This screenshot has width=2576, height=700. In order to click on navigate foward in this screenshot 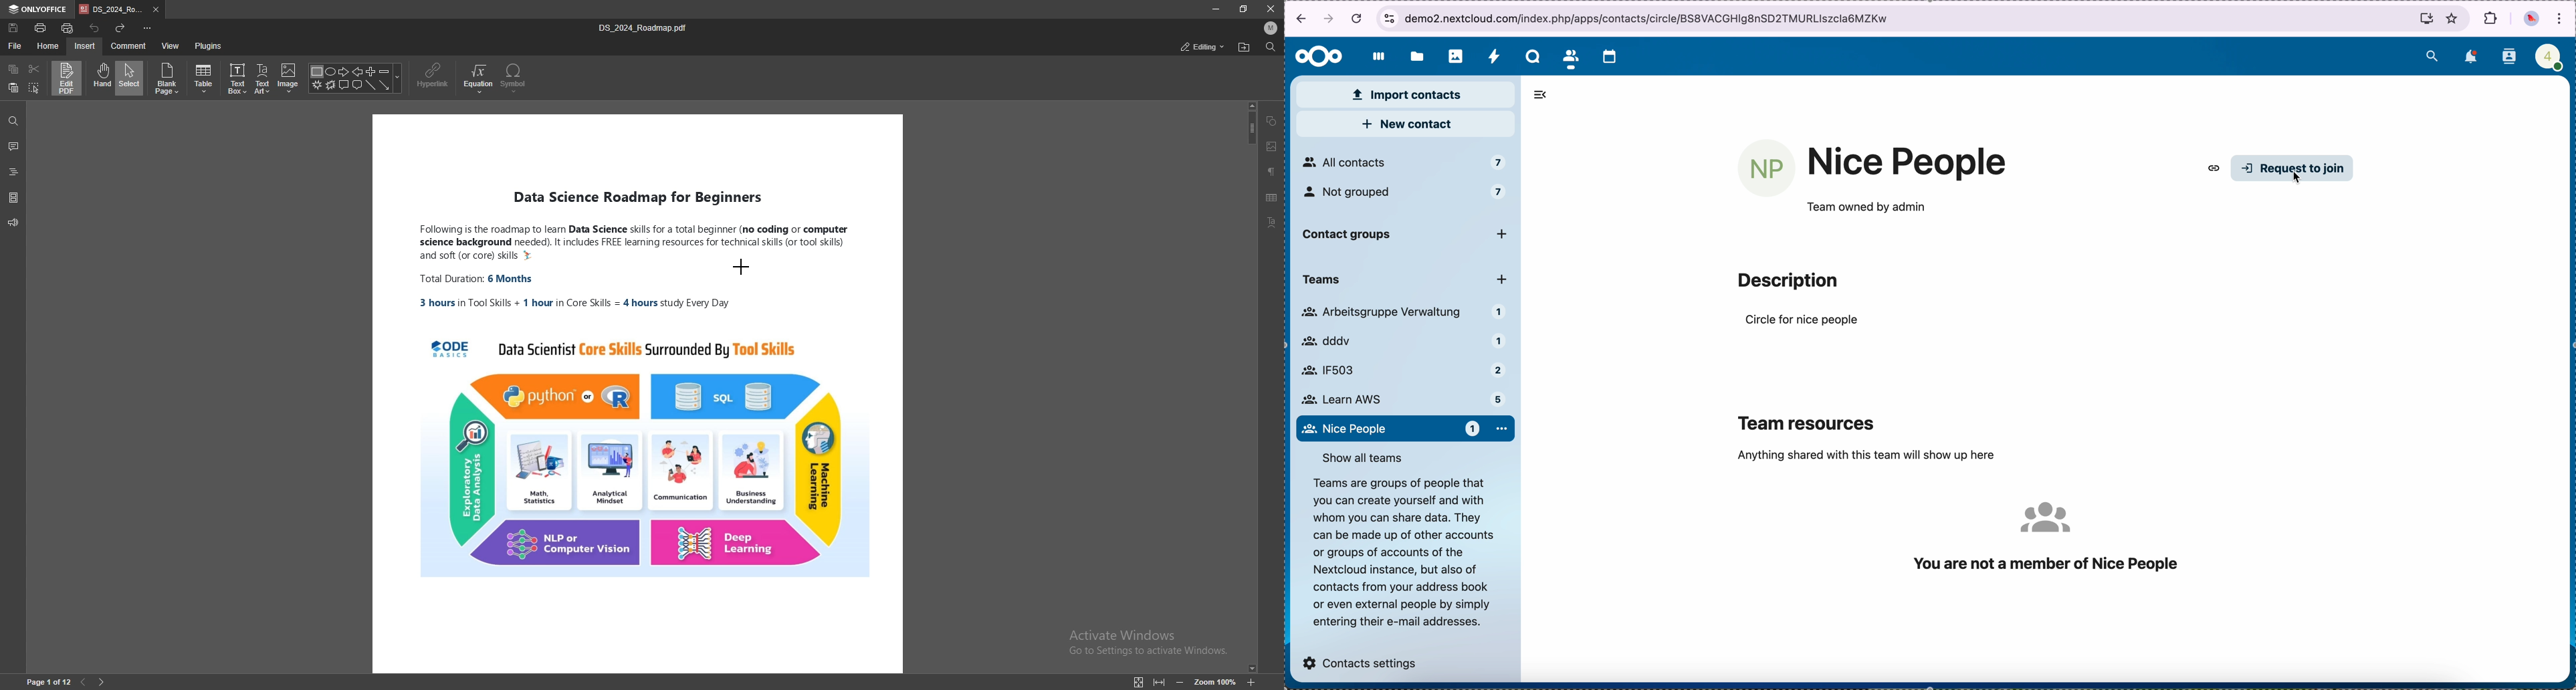, I will do `click(1331, 20)`.